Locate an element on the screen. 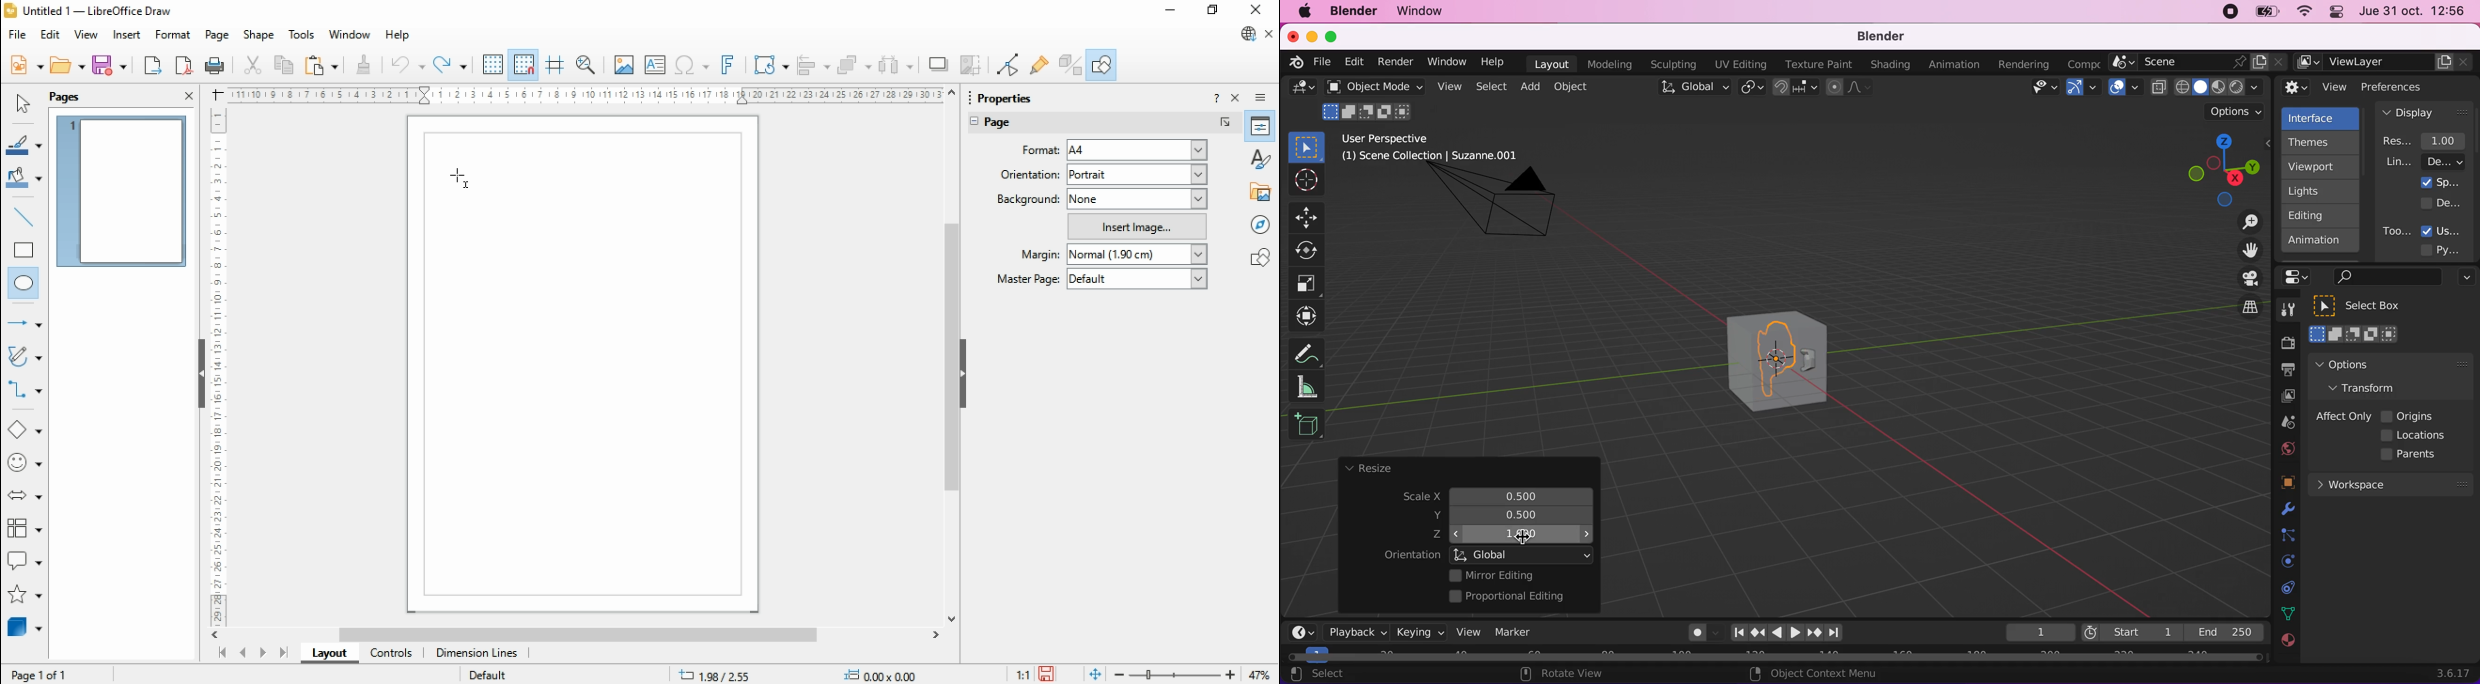 The image size is (2492, 700). new is located at coordinates (26, 64).